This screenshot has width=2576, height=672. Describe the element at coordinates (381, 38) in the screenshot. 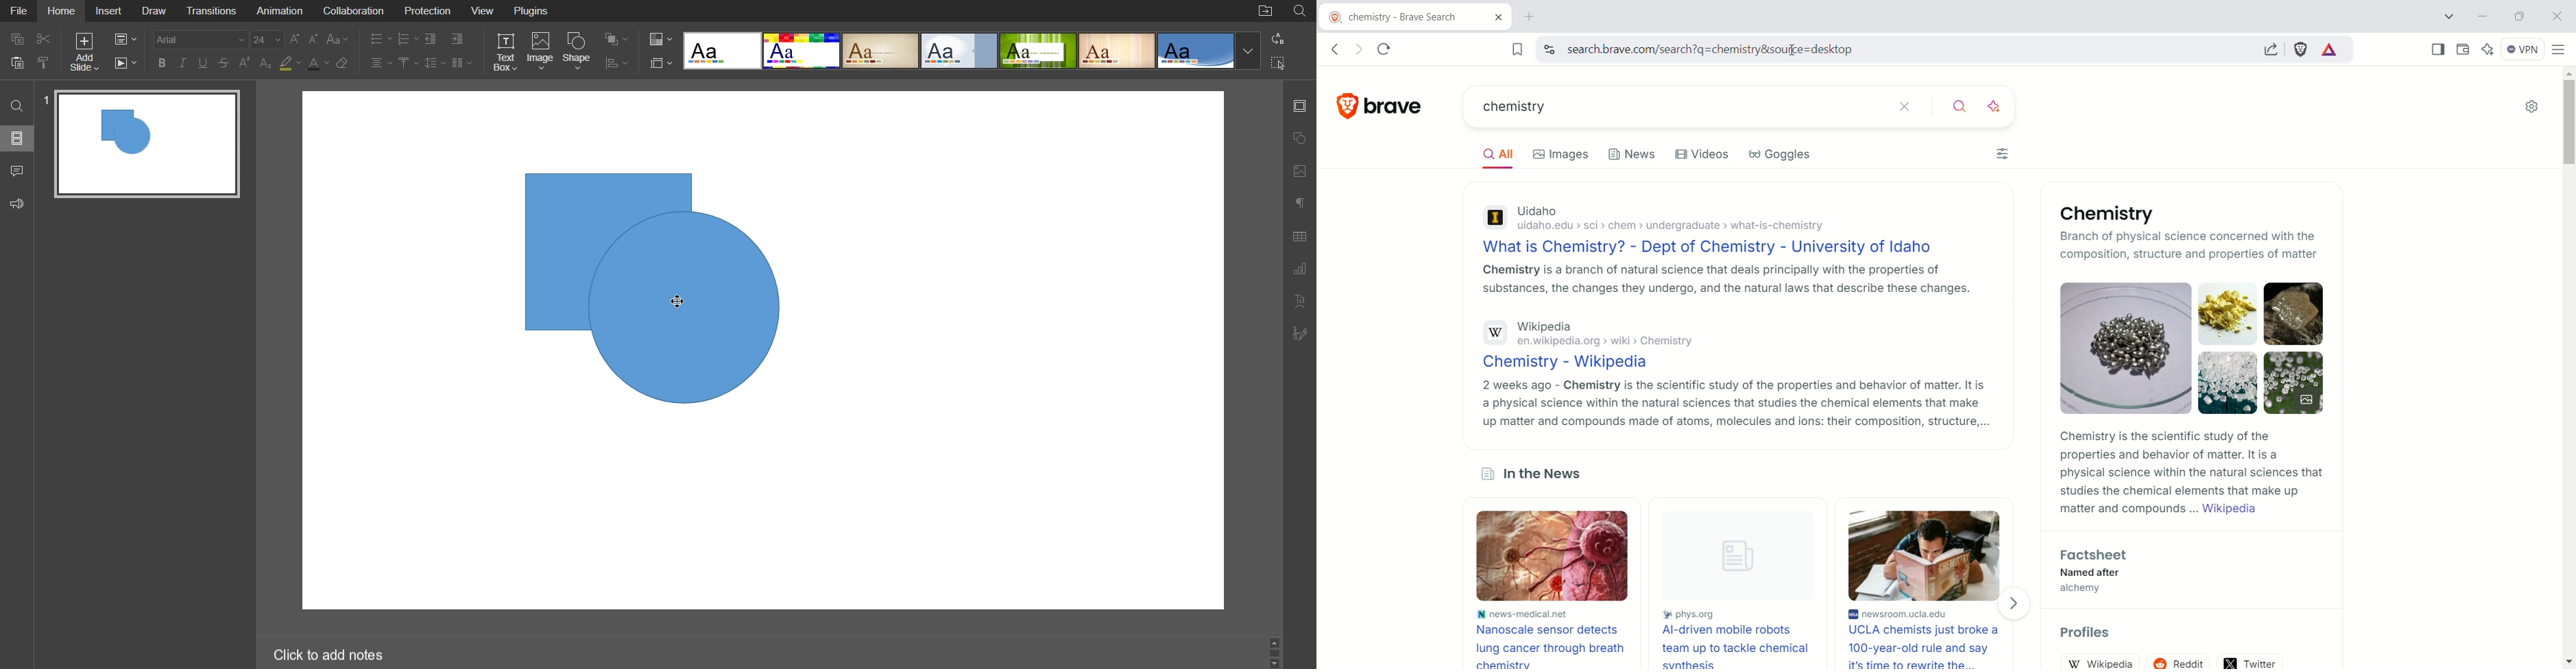

I see `Bullet List` at that location.